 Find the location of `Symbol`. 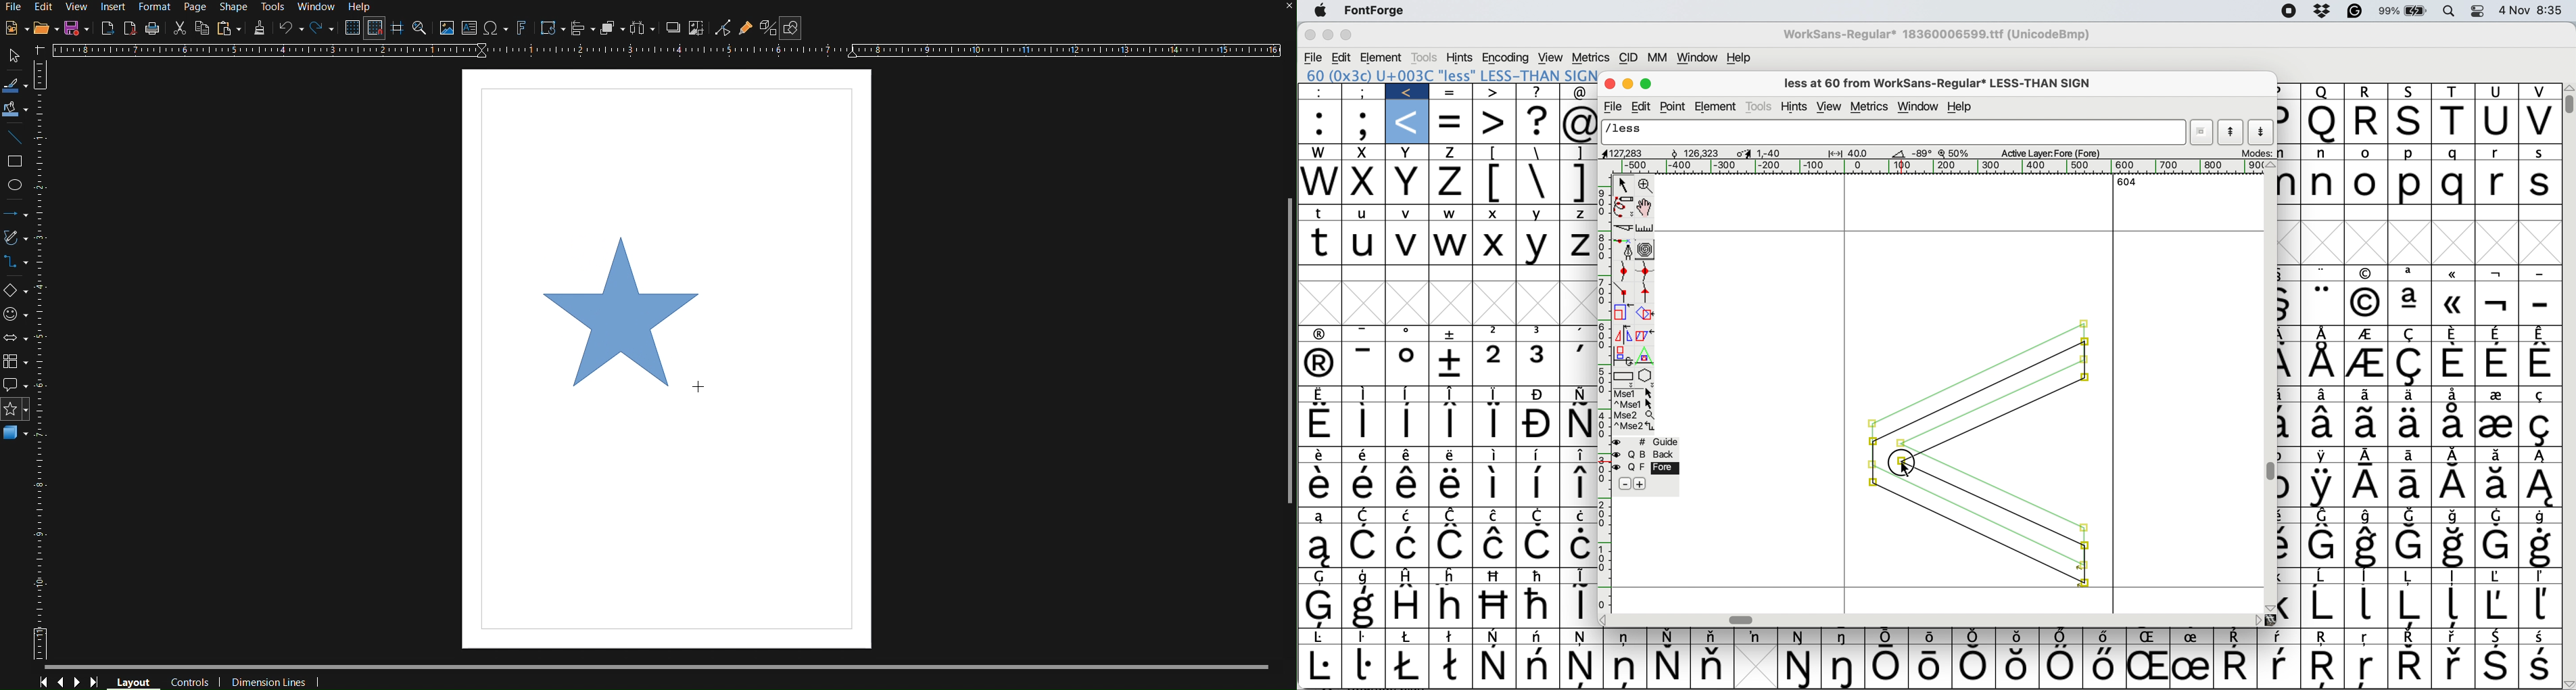

Symbol is located at coordinates (2498, 335).